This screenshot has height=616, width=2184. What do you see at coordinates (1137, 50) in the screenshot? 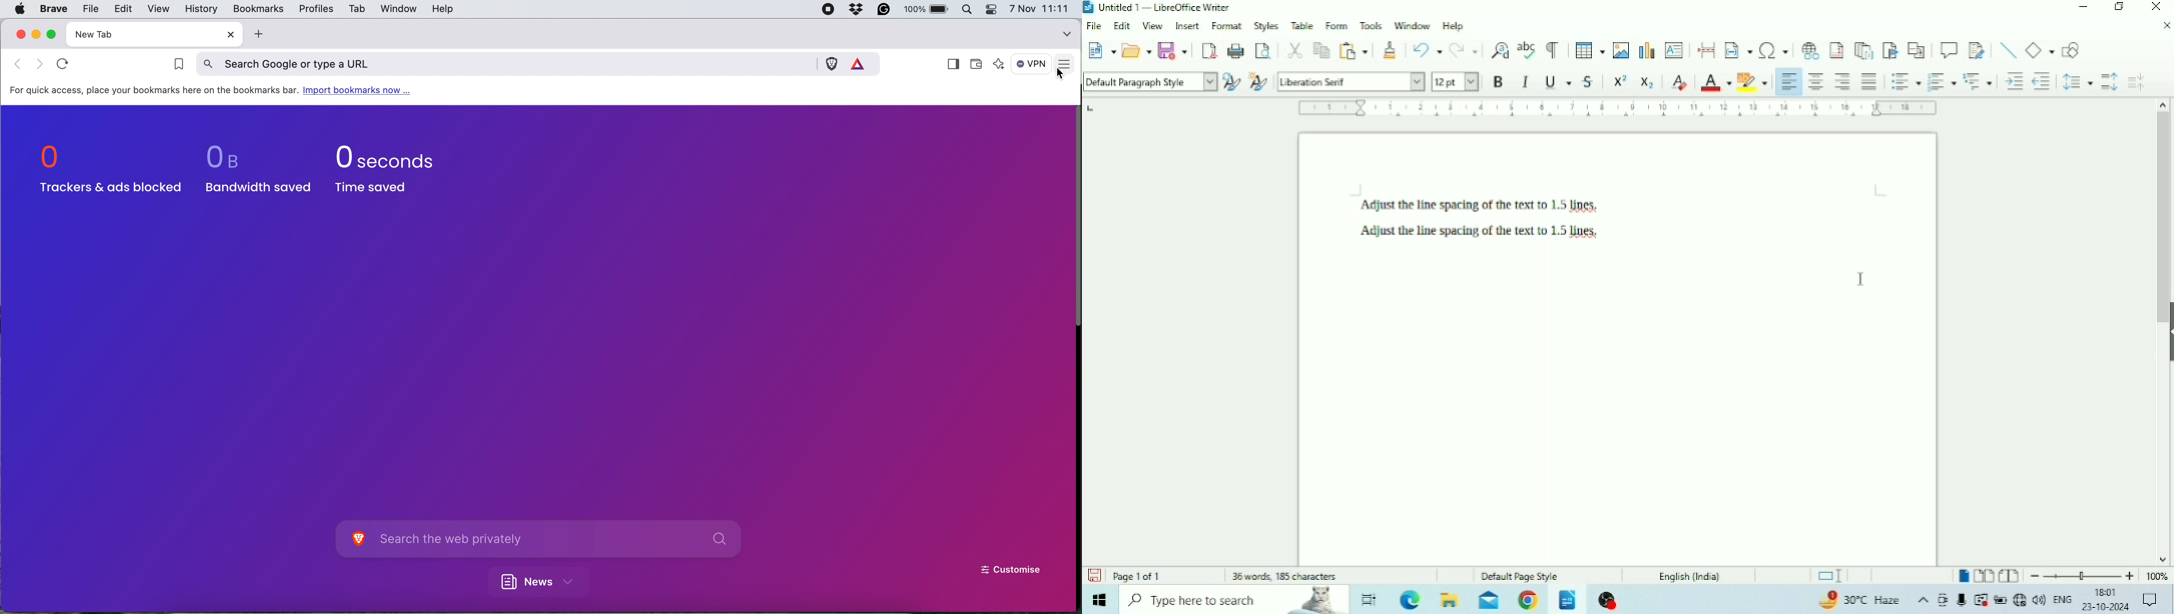
I see `Open` at bounding box center [1137, 50].